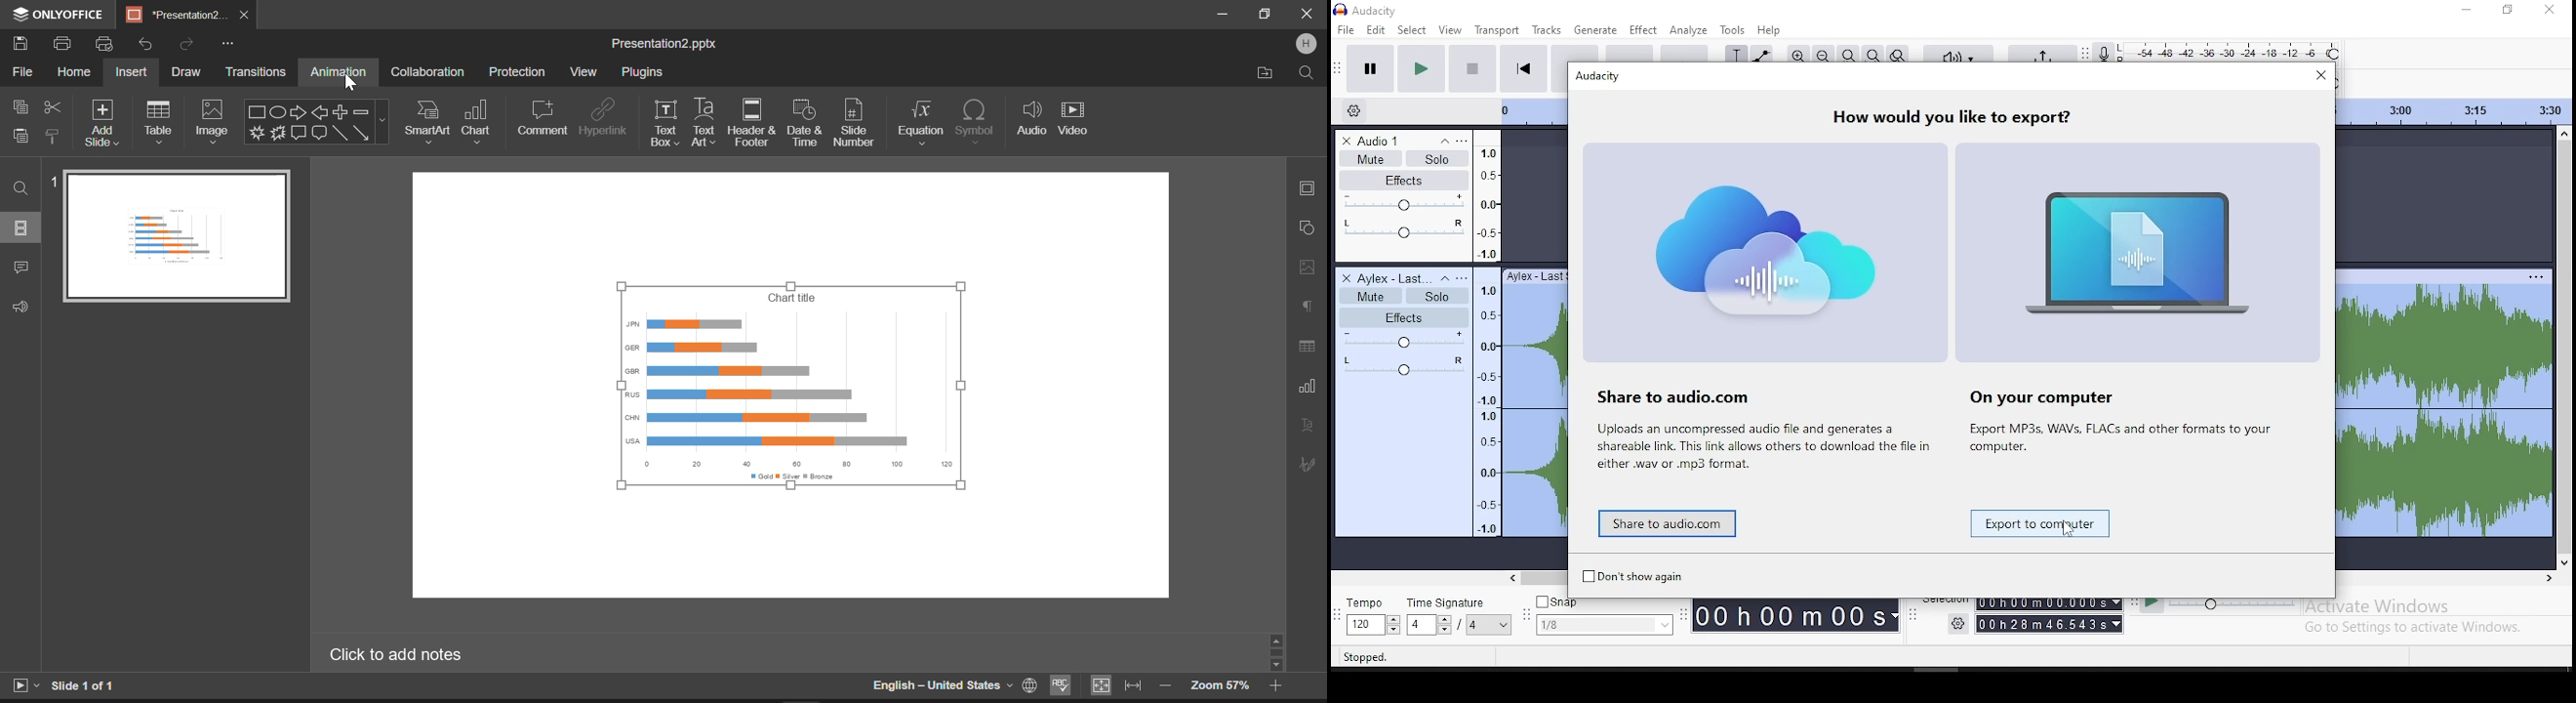  Describe the element at coordinates (1354, 110) in the screenshot. I see `timeline options` at that location.